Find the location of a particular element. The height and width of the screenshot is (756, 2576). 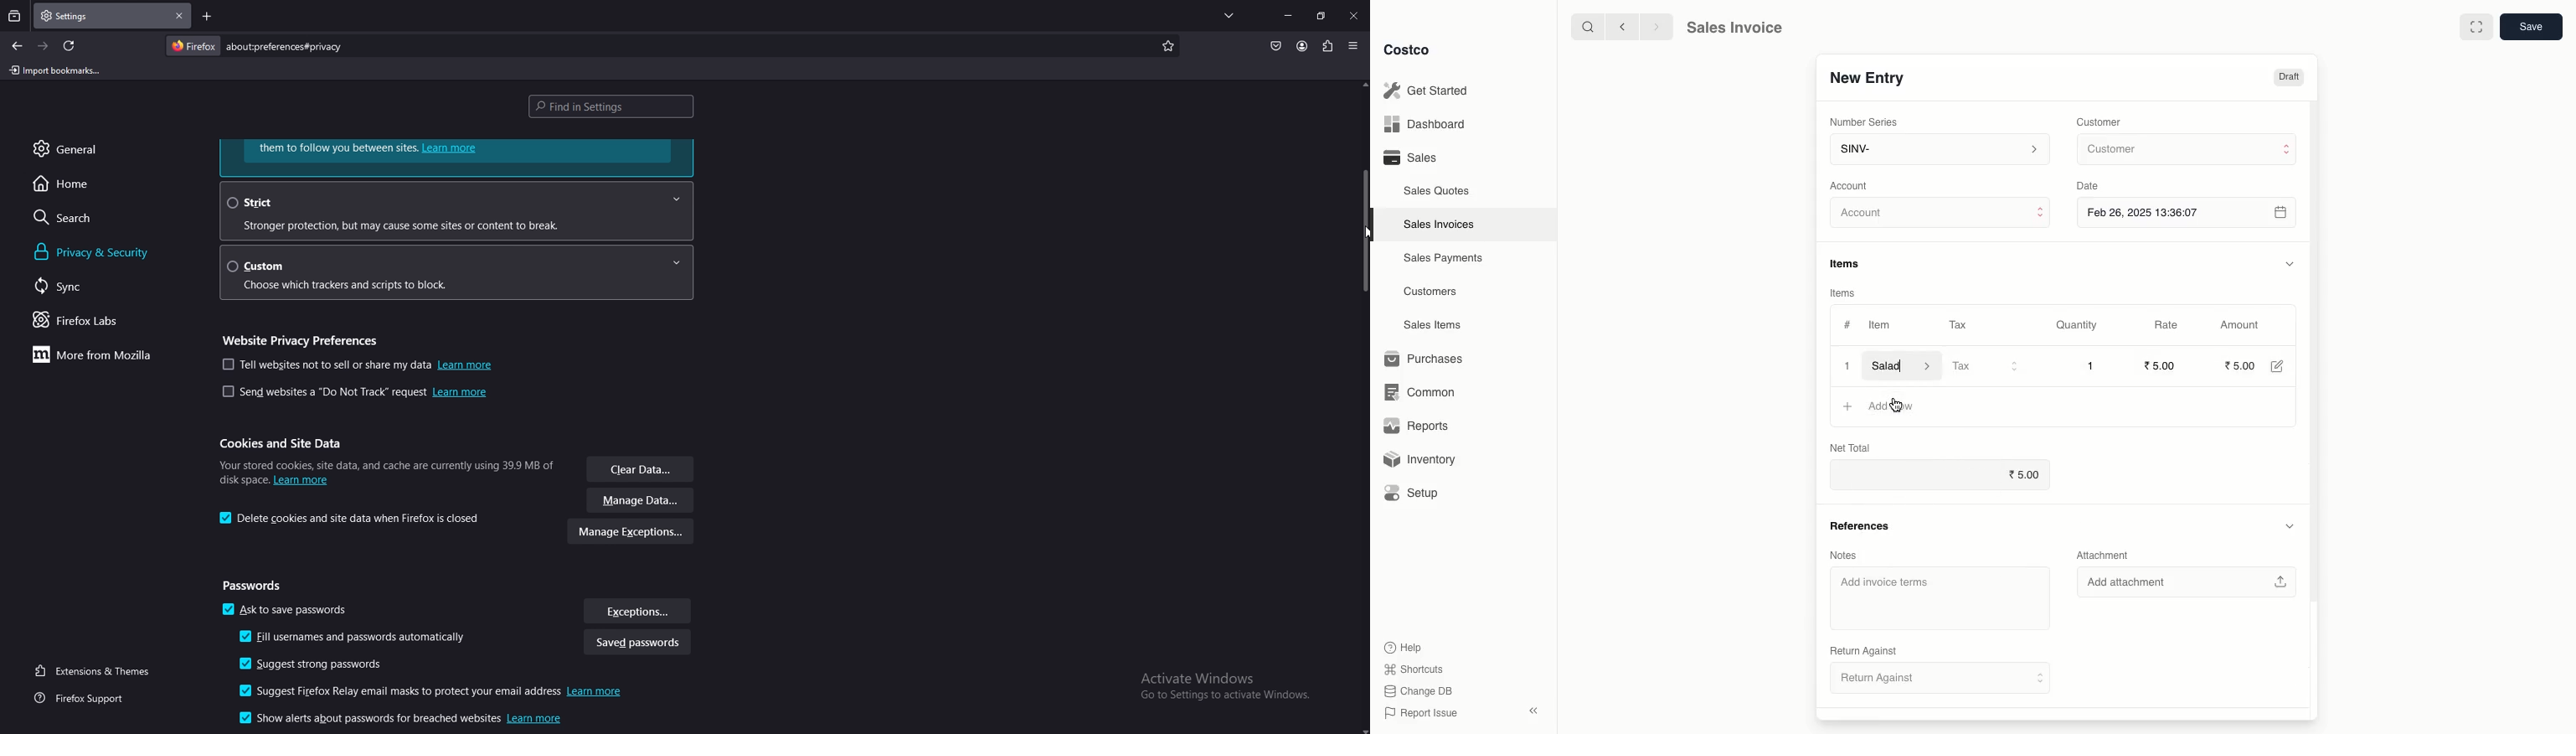

show alerts about password for breached website is located at coordinates (405, 720).